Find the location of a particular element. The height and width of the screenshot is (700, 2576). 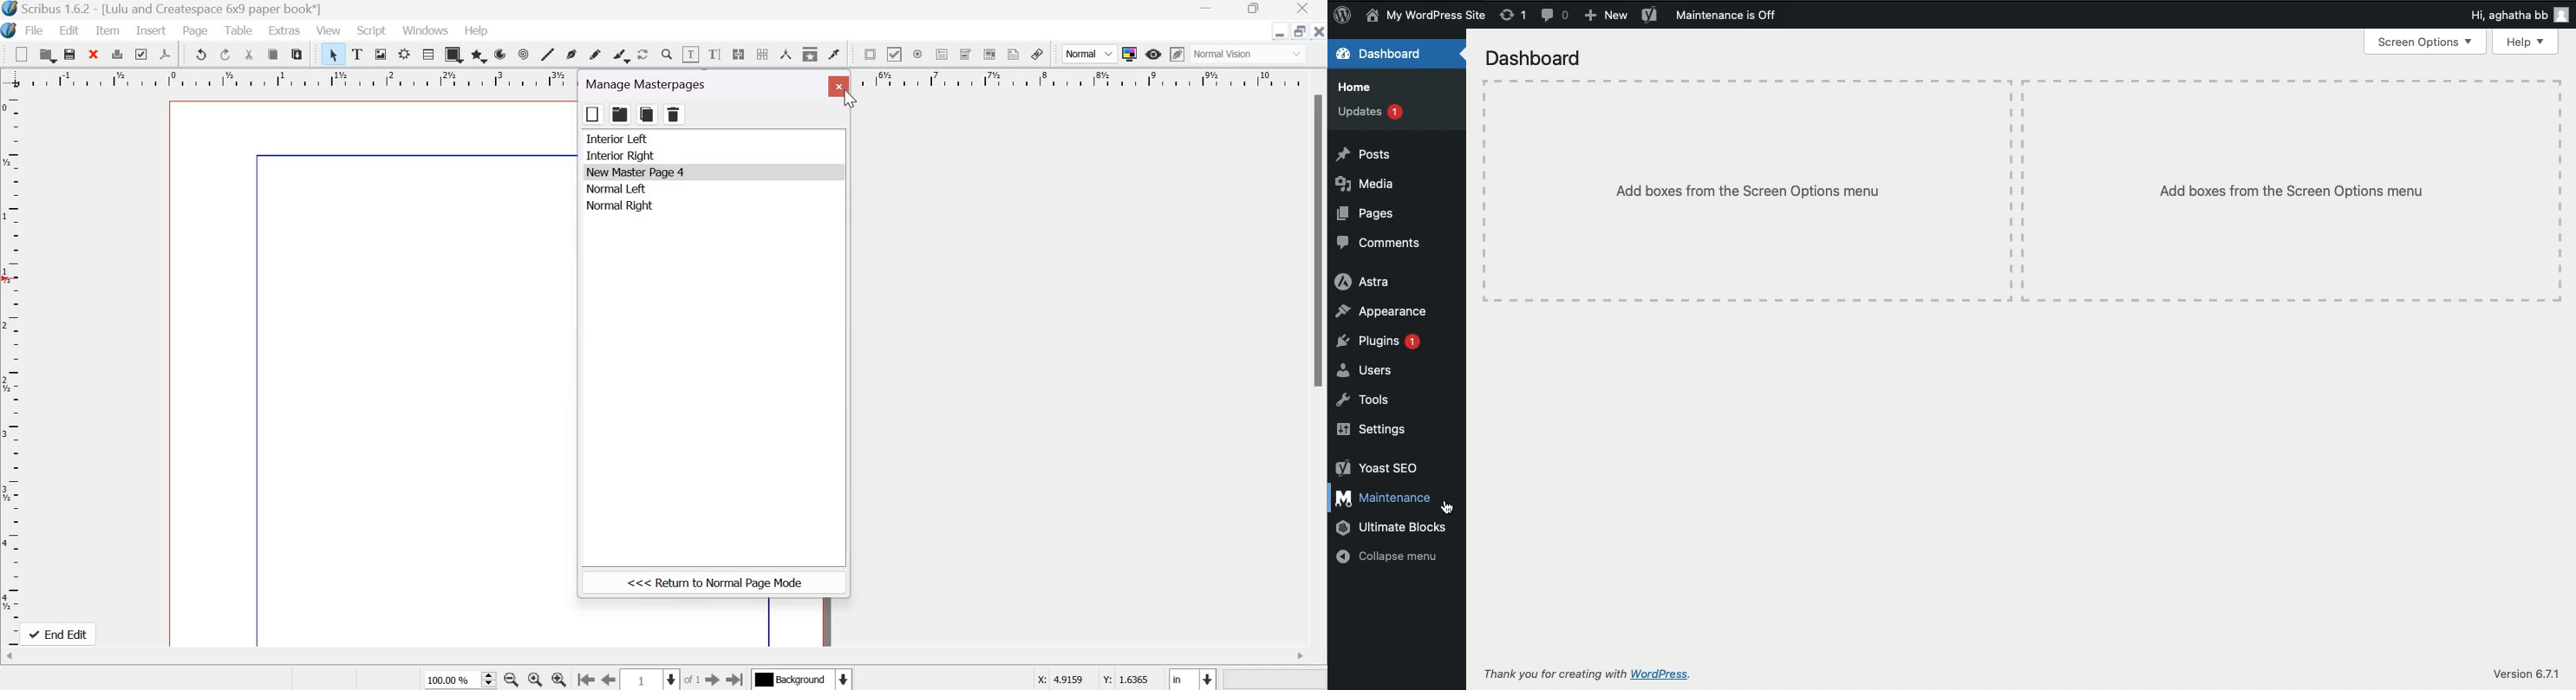

Collapse menu is located at coordinates (1386, 556).